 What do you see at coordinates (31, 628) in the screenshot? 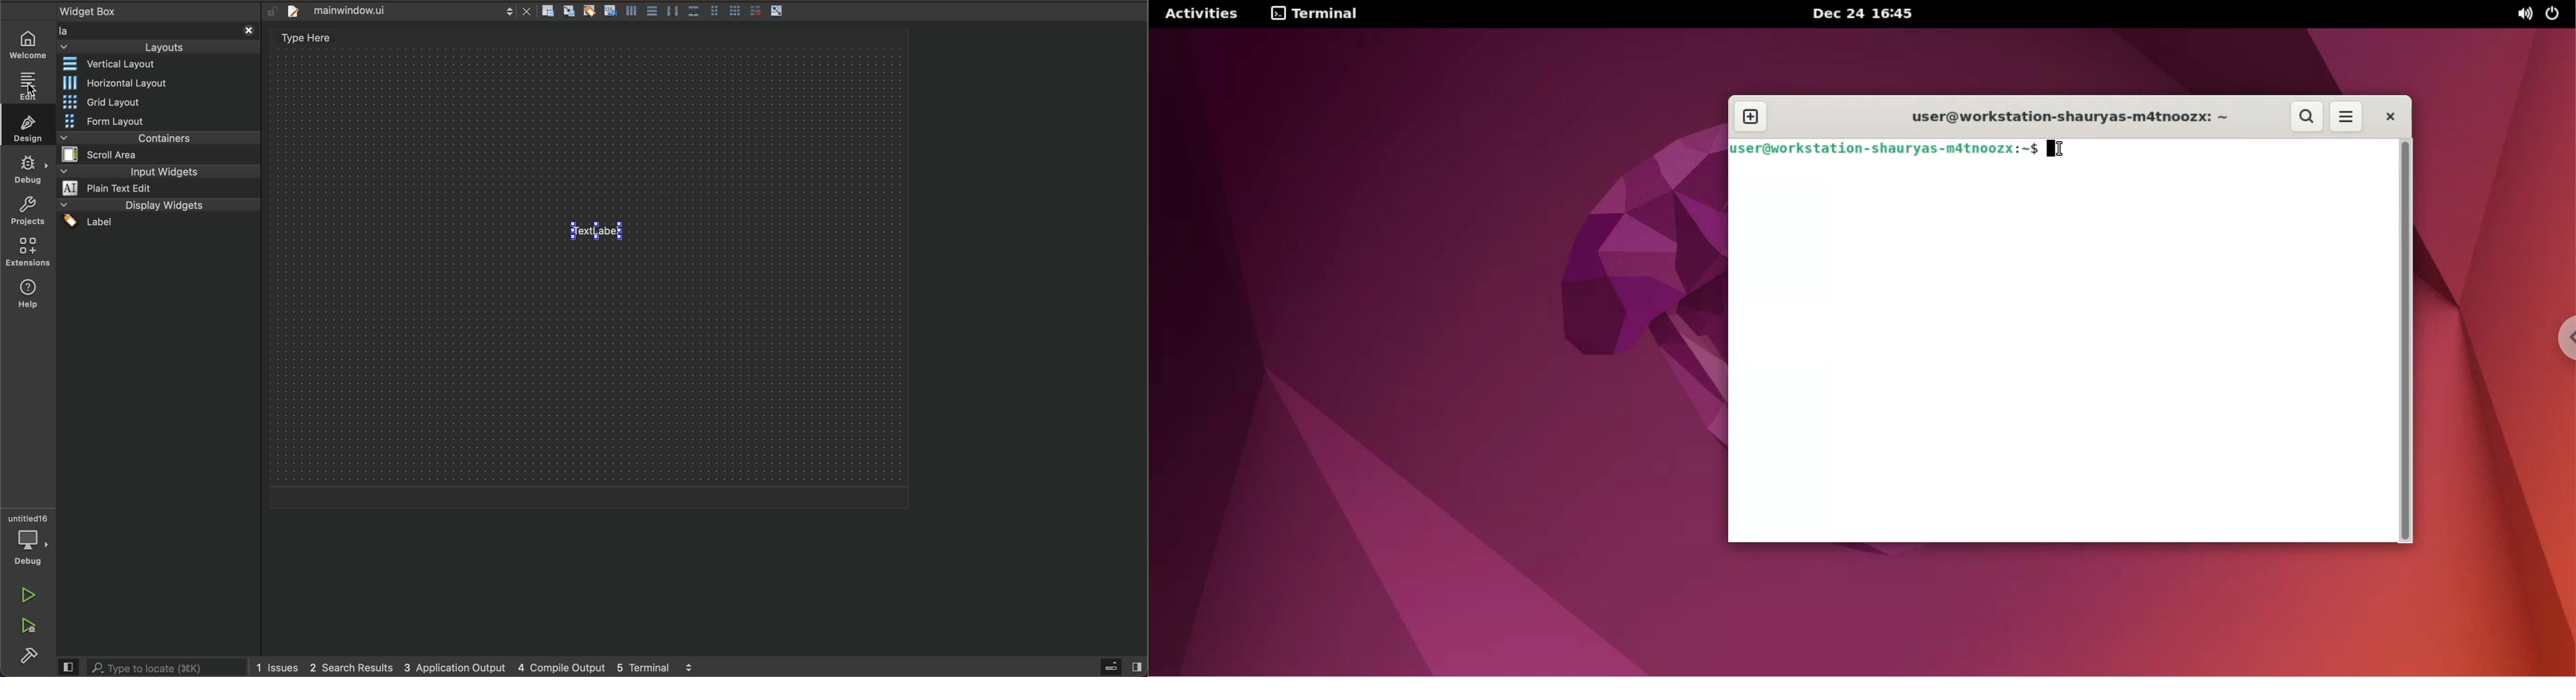
I see `run and debug` at bounding box center [31, 628].